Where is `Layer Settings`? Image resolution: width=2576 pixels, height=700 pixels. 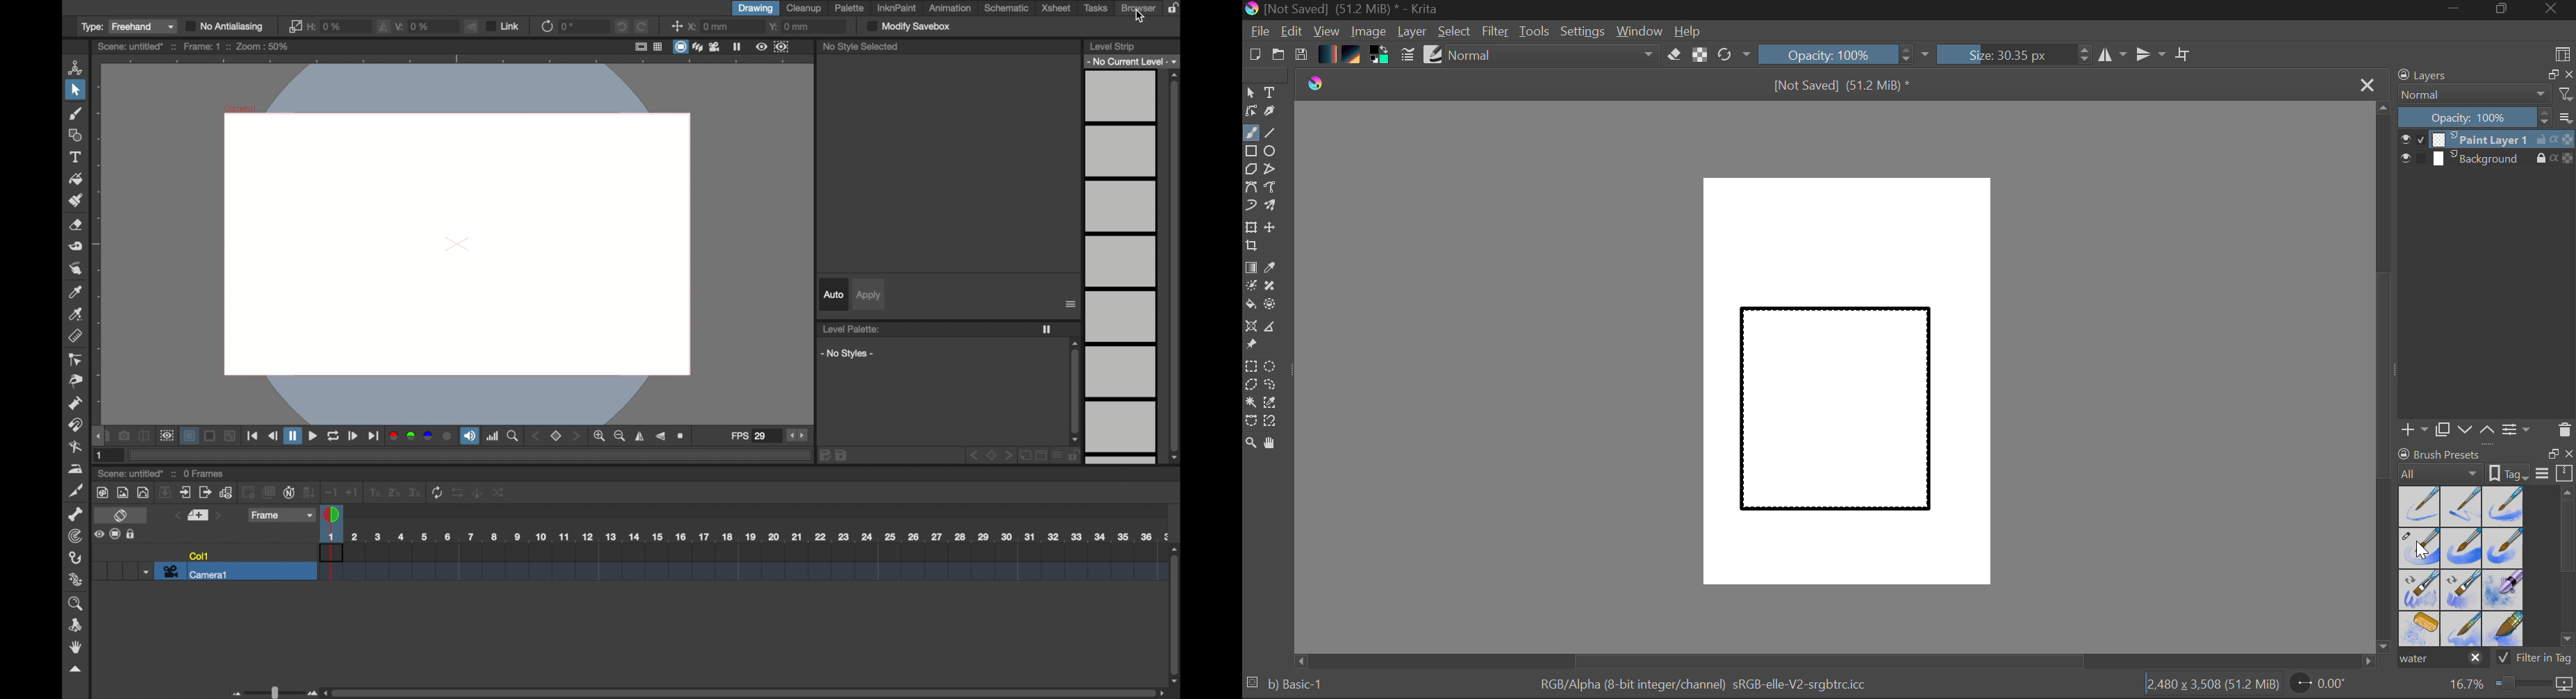 Layer Settings is located at coordinates (2517, 429).